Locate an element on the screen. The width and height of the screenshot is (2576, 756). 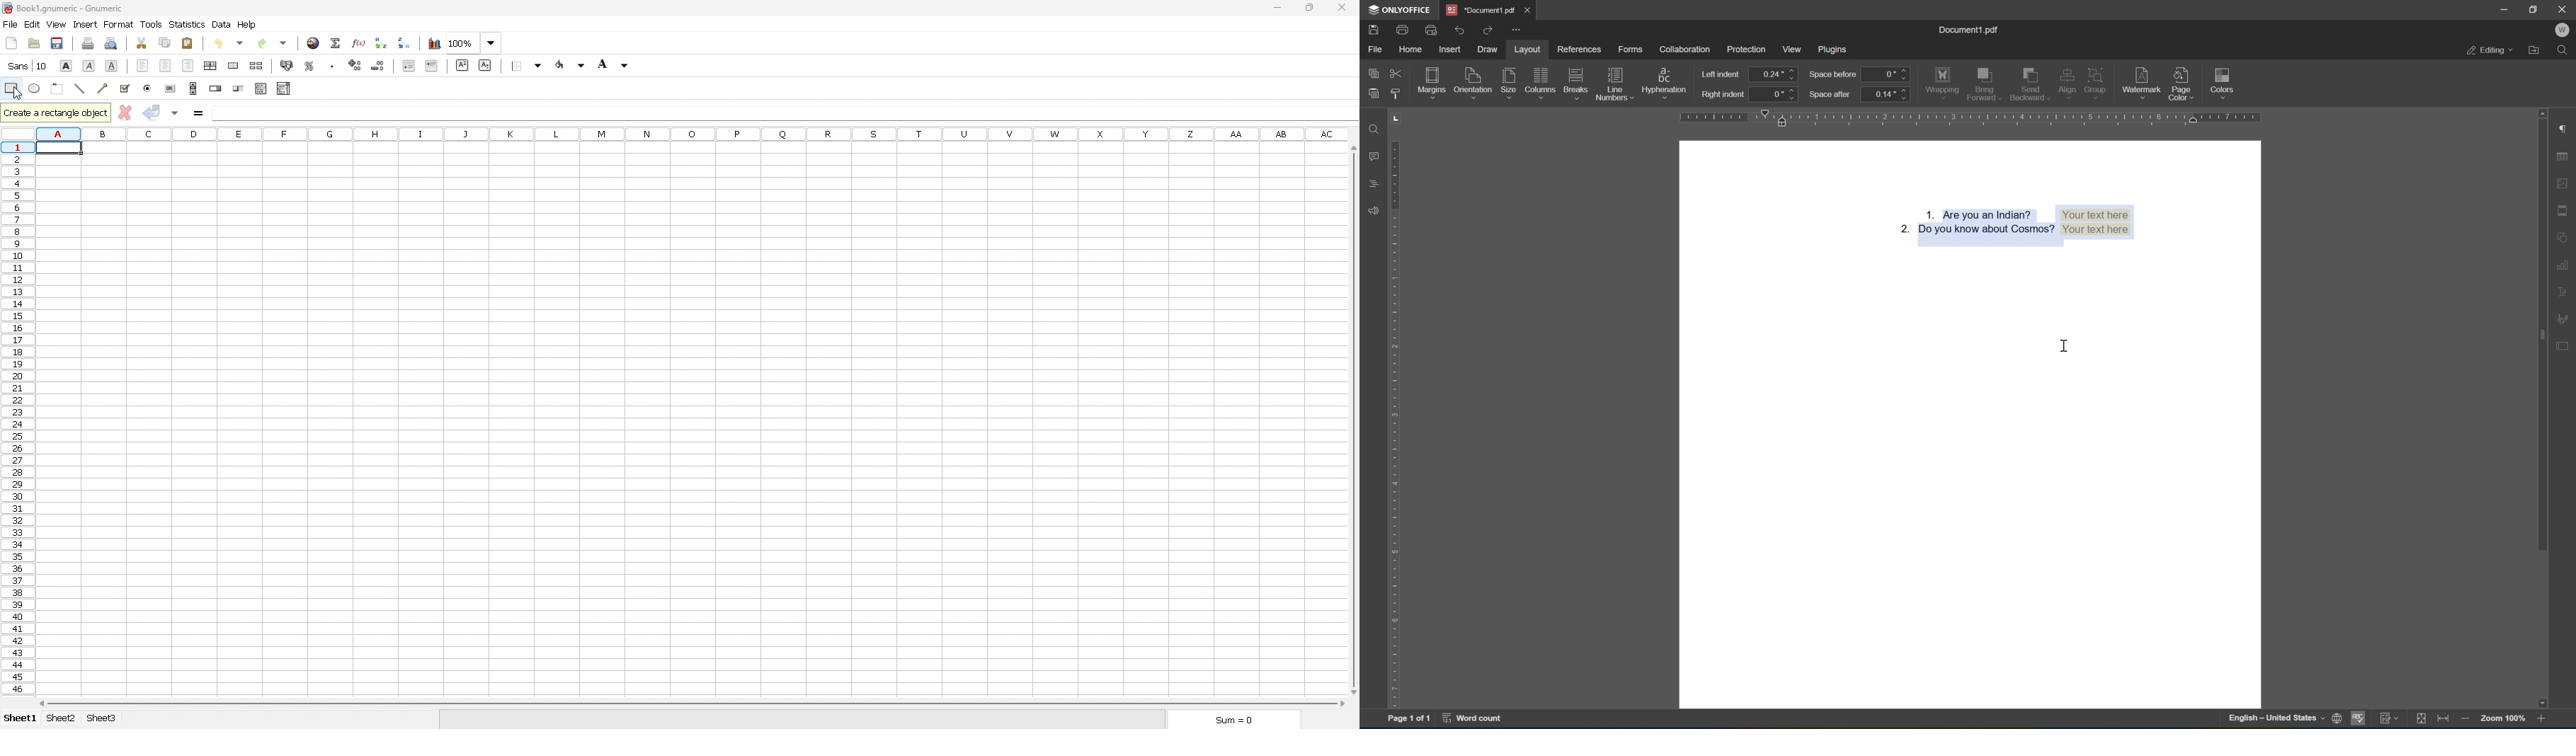
signature settings is located at coordinates (2566, 319).